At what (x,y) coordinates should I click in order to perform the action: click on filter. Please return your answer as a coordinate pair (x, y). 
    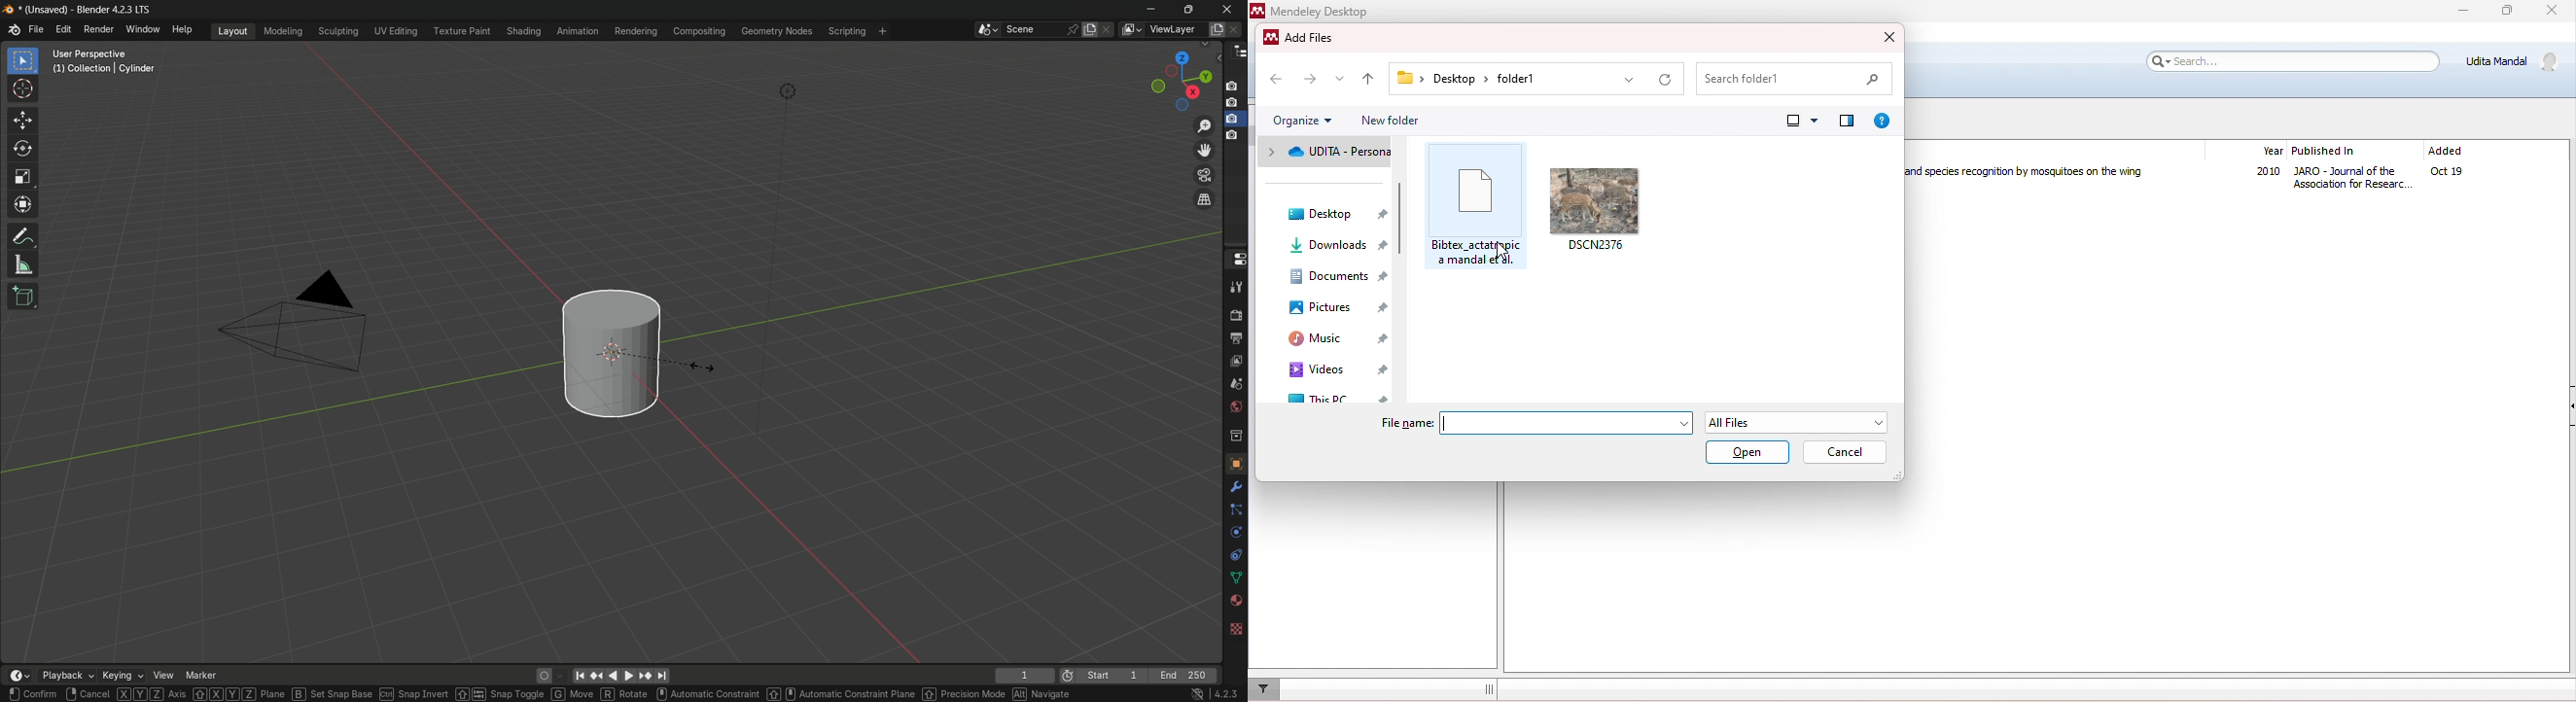
    Looking at the image, I should click on (1263, 688).